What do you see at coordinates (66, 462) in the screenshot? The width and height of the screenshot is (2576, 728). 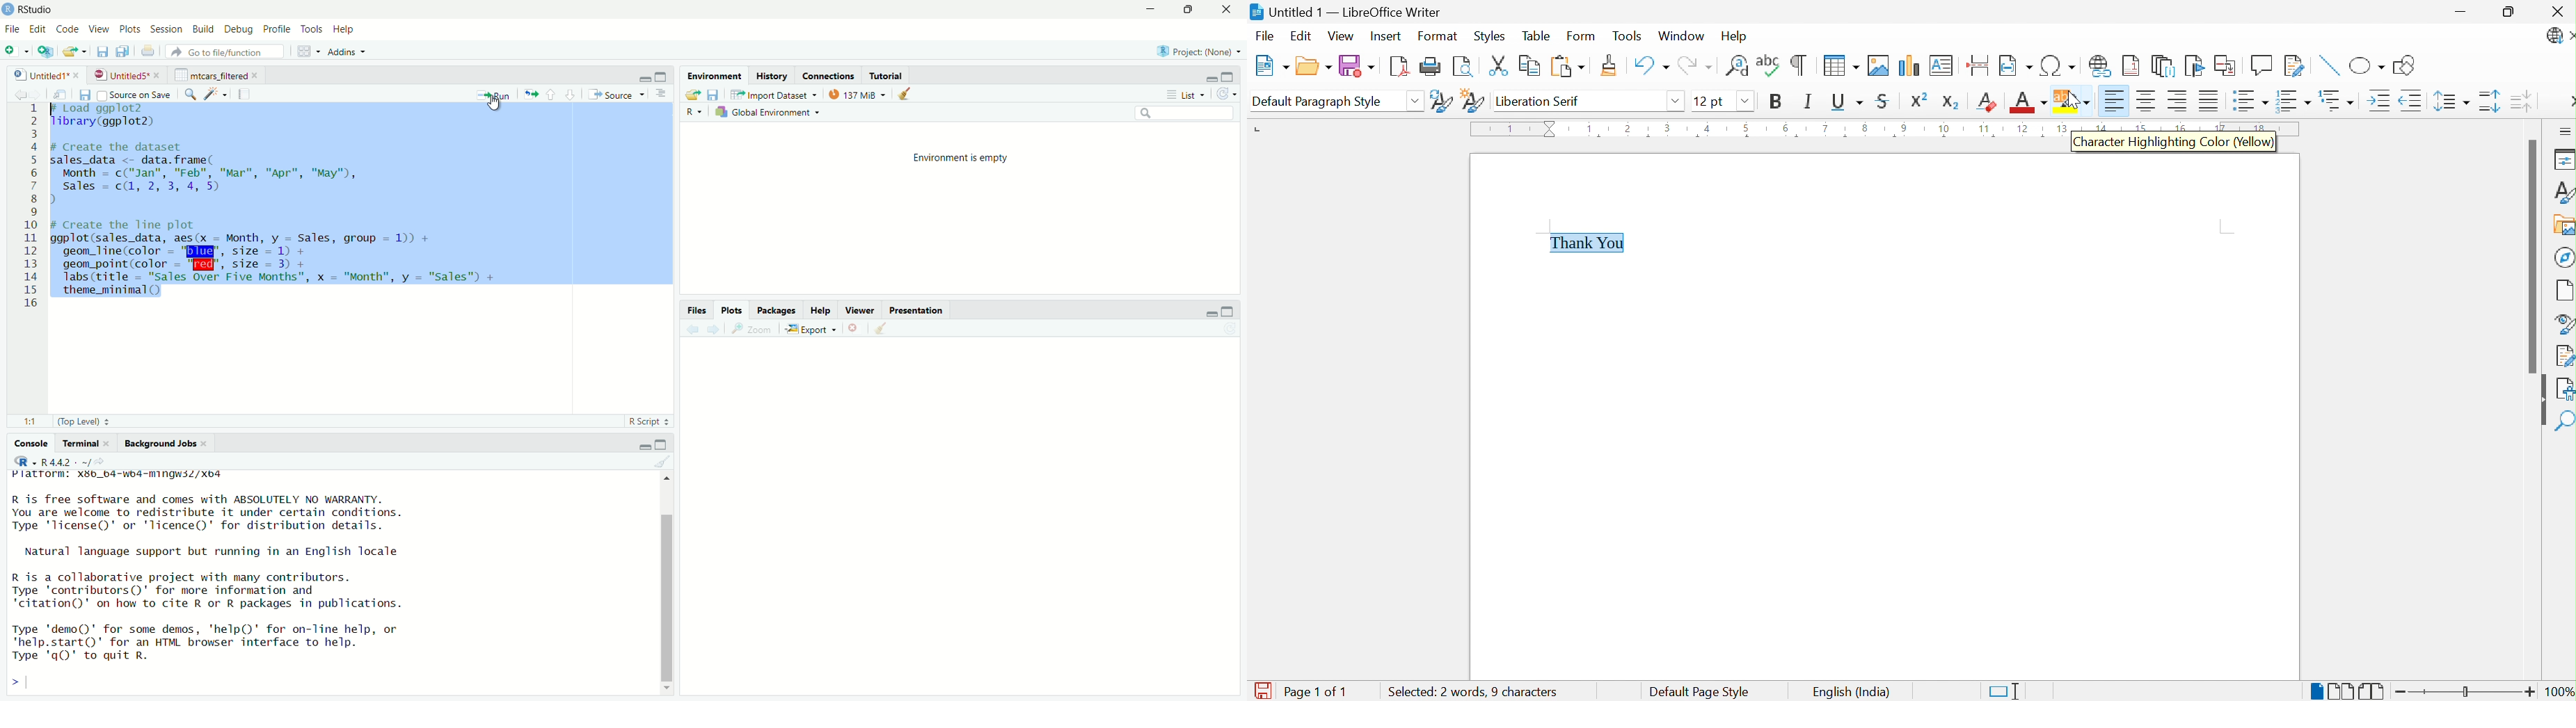 I see `R 4.4.2 .~/` at bounding box center [66, 462].